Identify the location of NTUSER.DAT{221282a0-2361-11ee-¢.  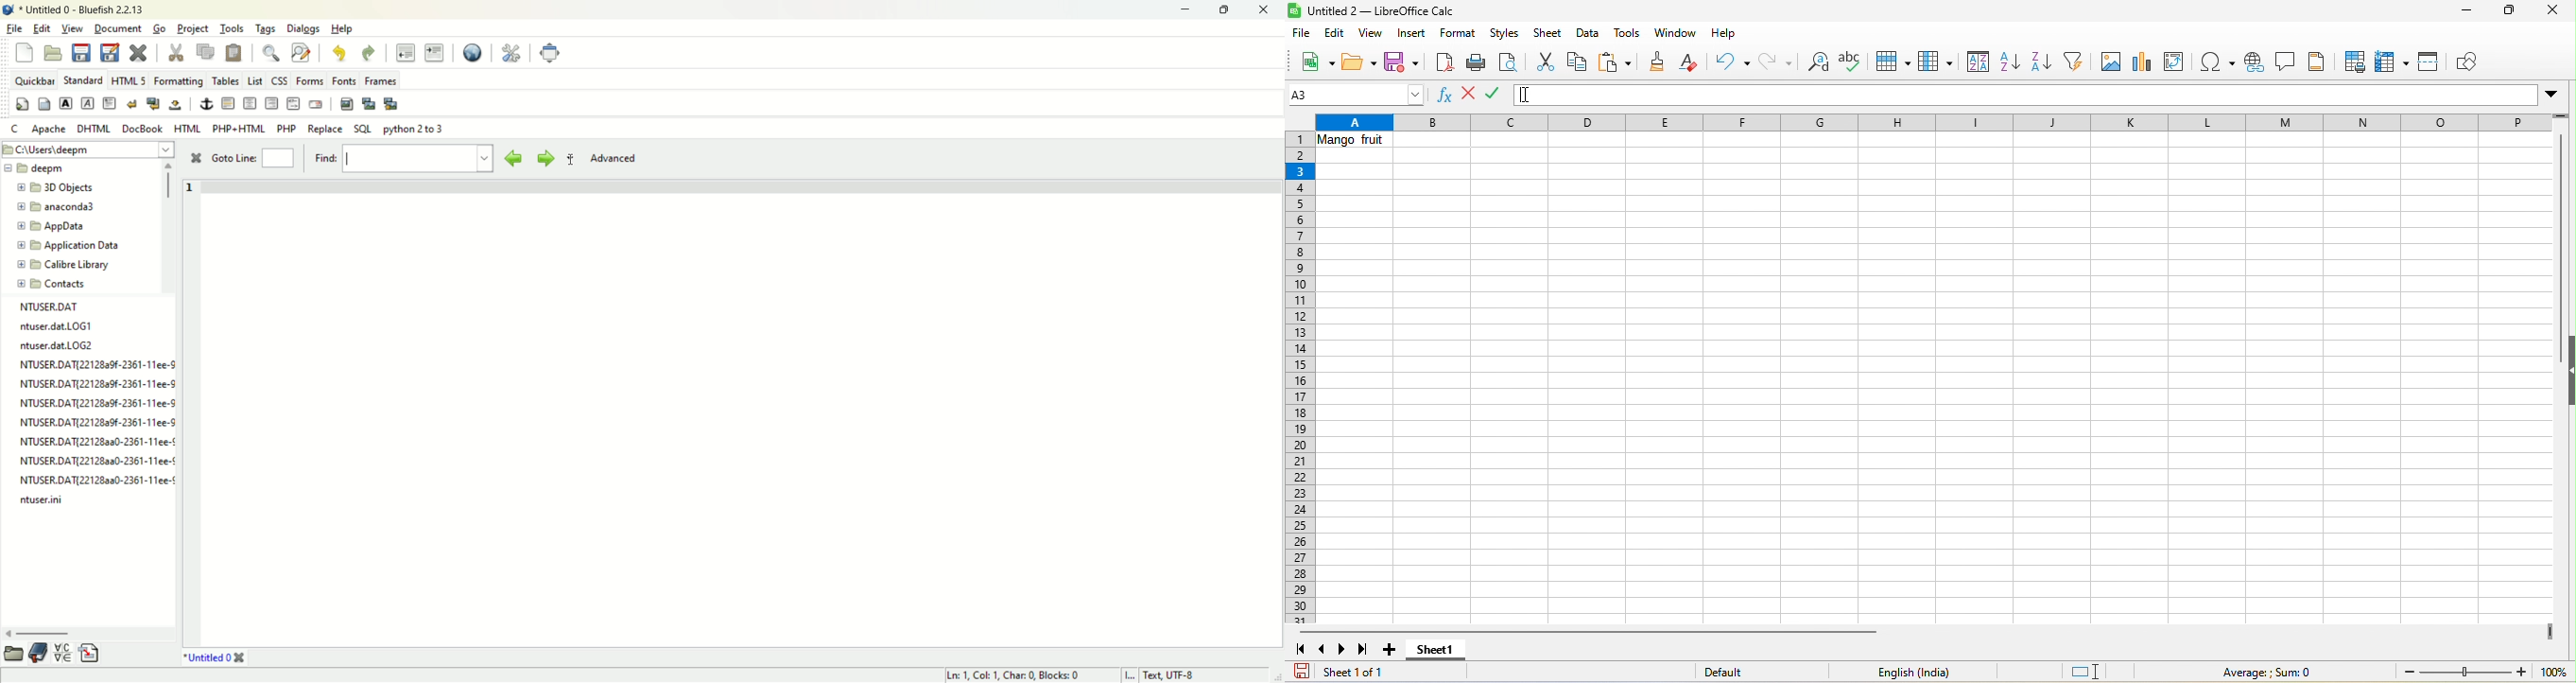
(97, 444).